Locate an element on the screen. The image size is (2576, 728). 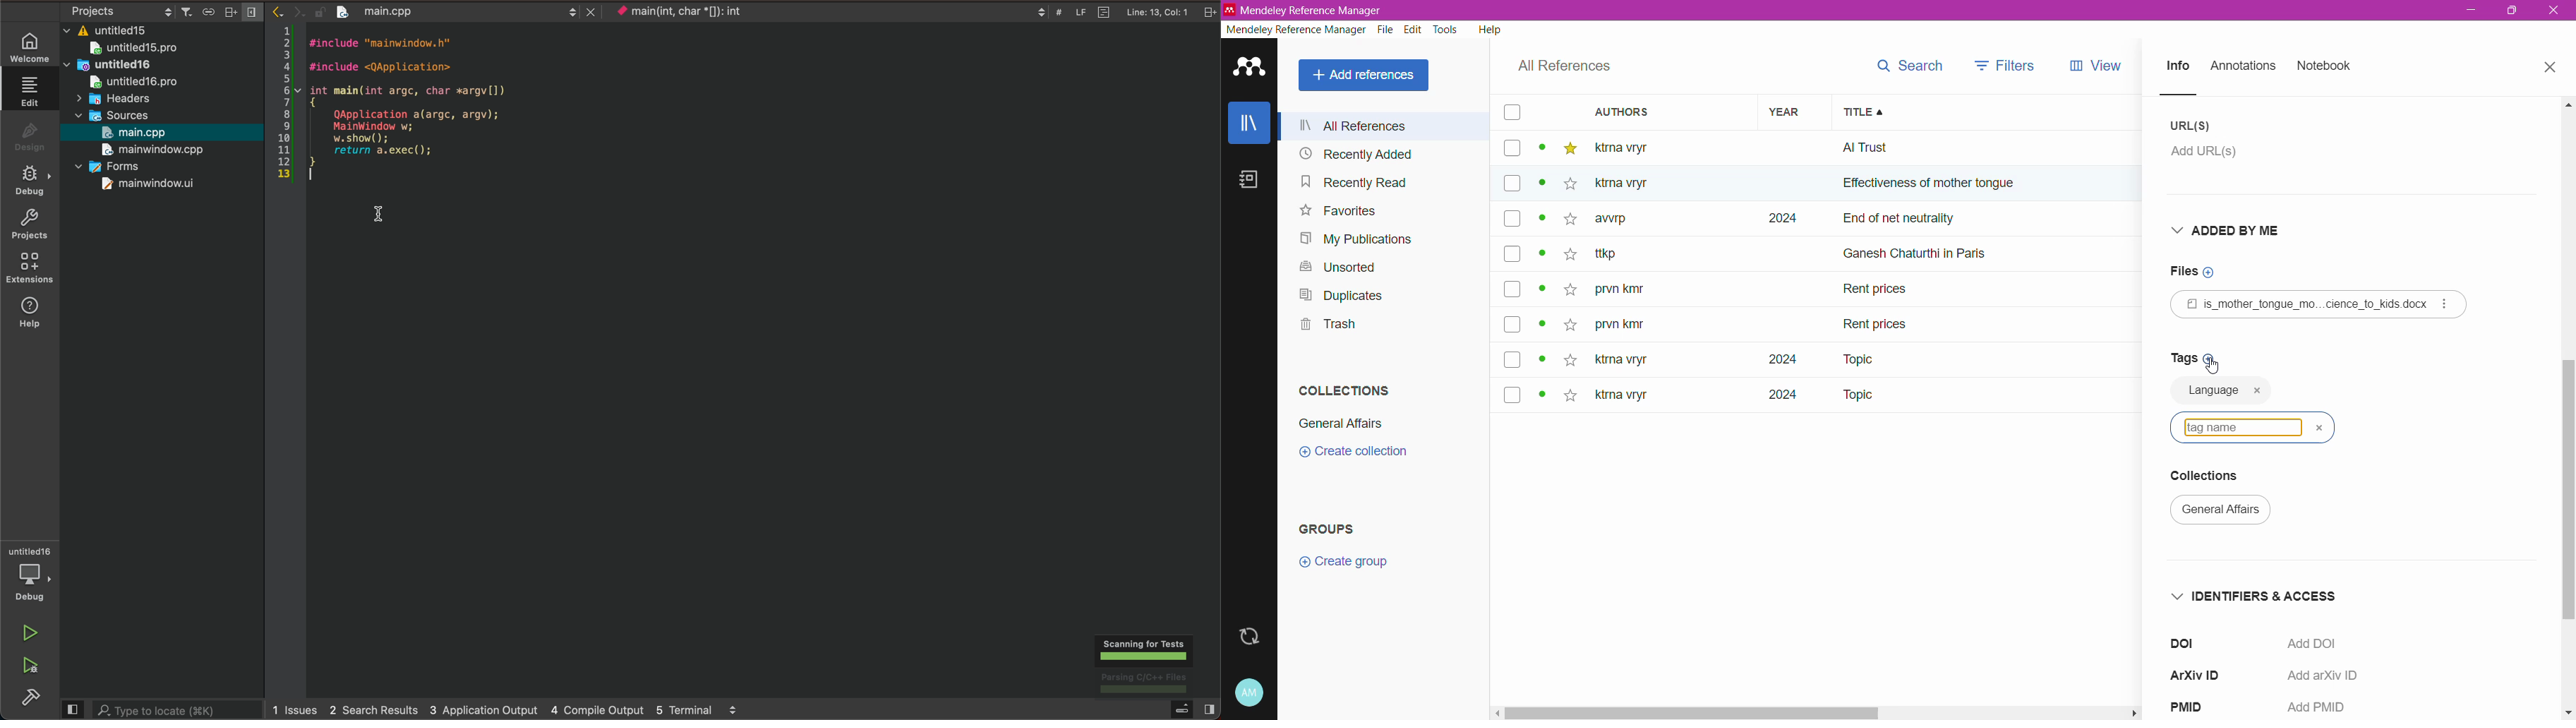
2024 is located at coordinates (1774, 400).